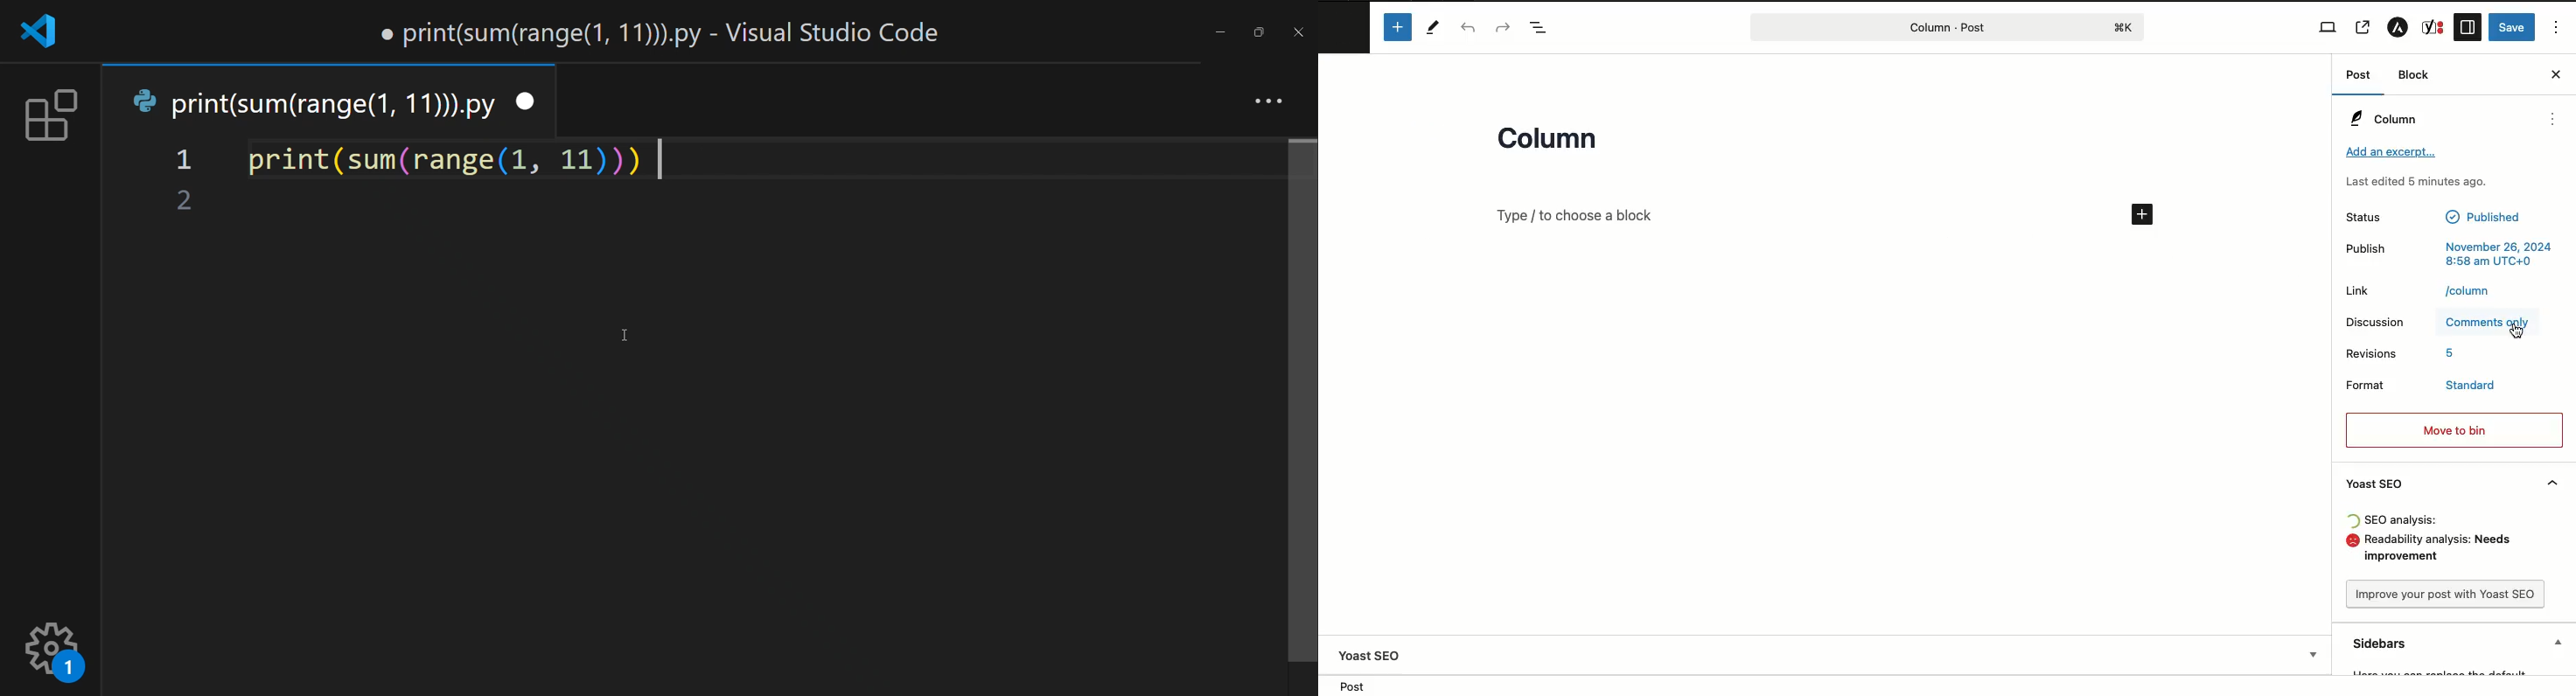 The width and height of the screenshot is (2576, 700). I want to click on Tools, so click(1435, 28).